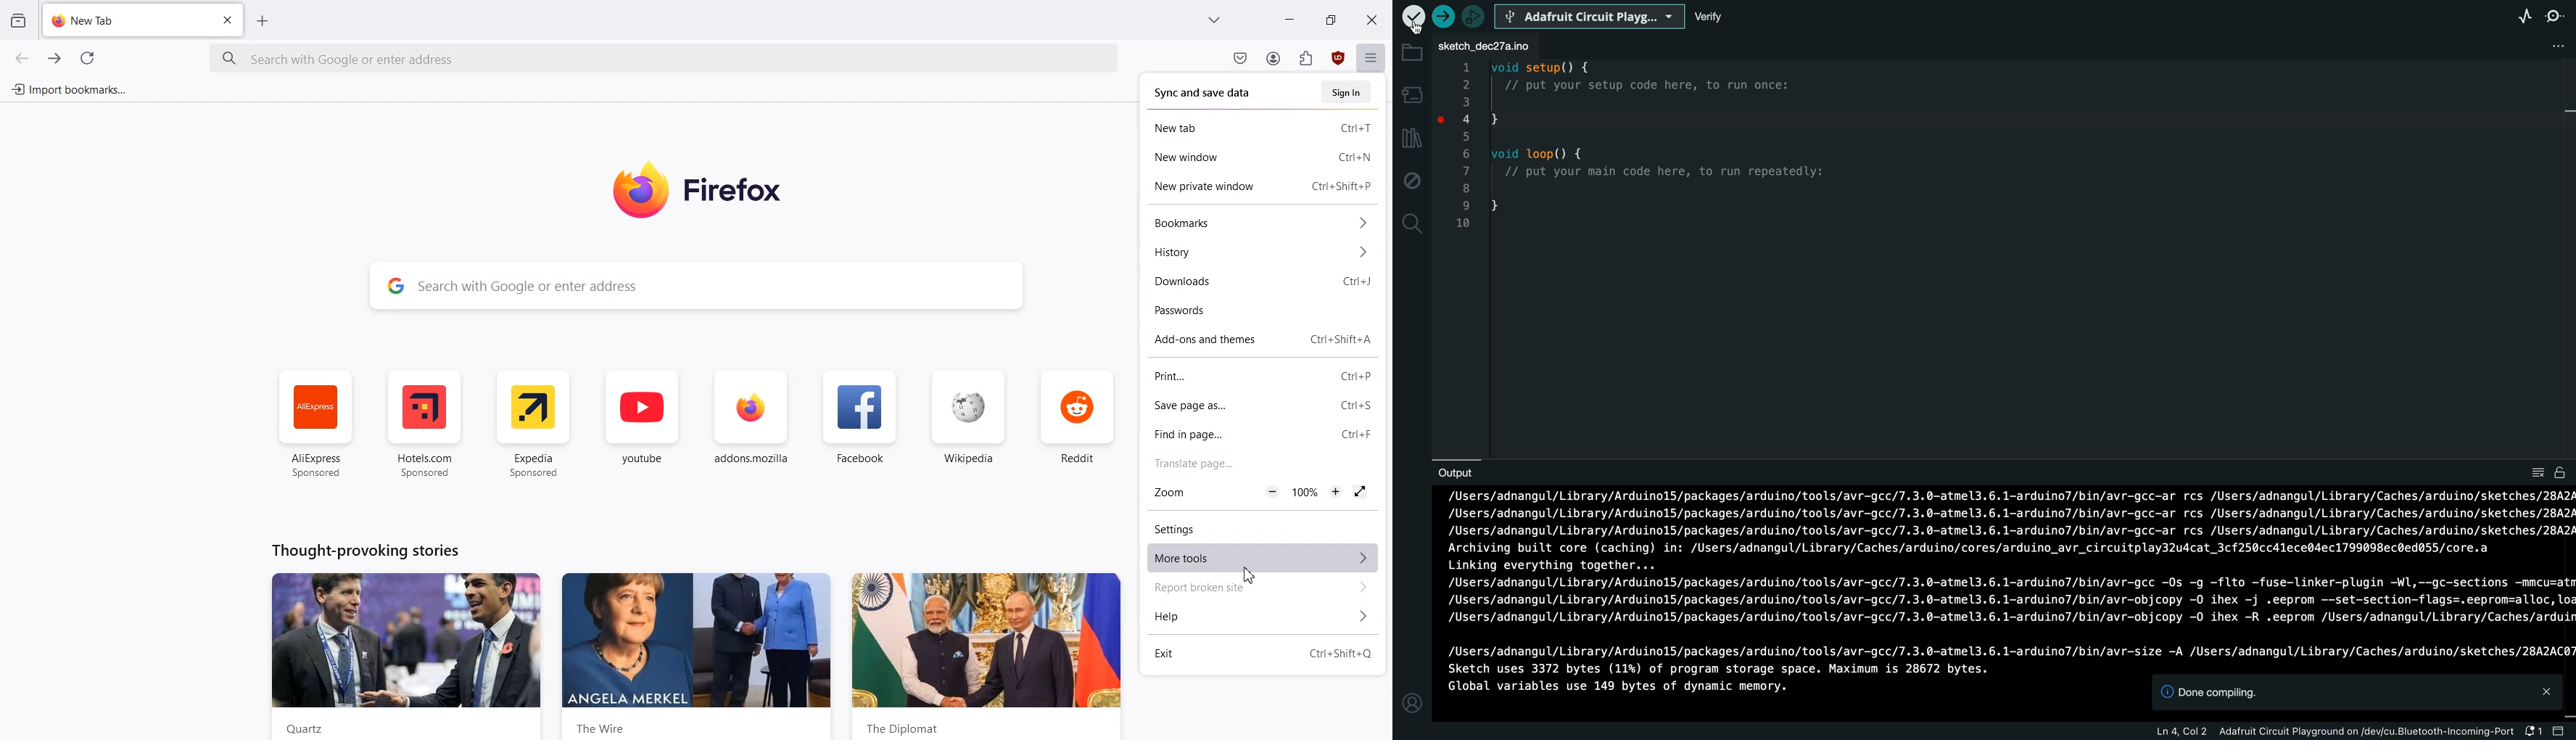 The height and width of the screenshot is (756, 2576). Describe the element at coordinates (1227, 284) in the screenshot. I see `Downloads` at that location.